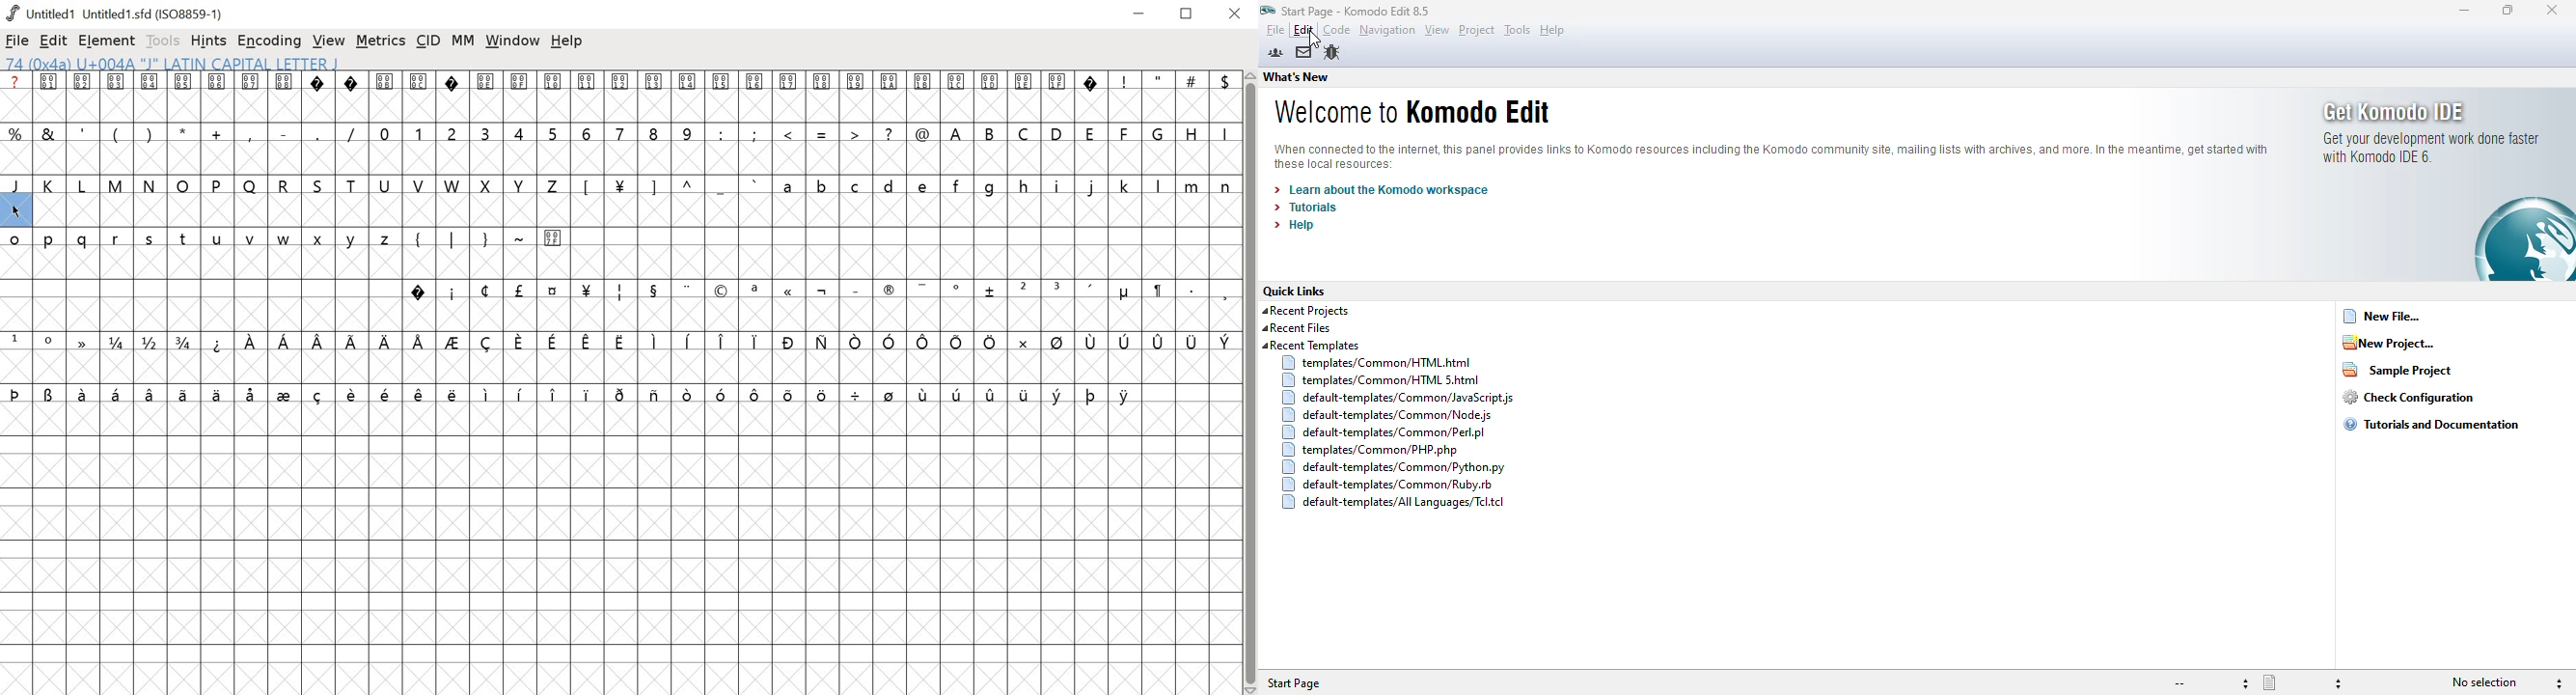  Describe the element at coordinates (117, 13) in the screenshot. I see `Untitled1 (Untitled1.sfd(ISO8859-1)` at that location.